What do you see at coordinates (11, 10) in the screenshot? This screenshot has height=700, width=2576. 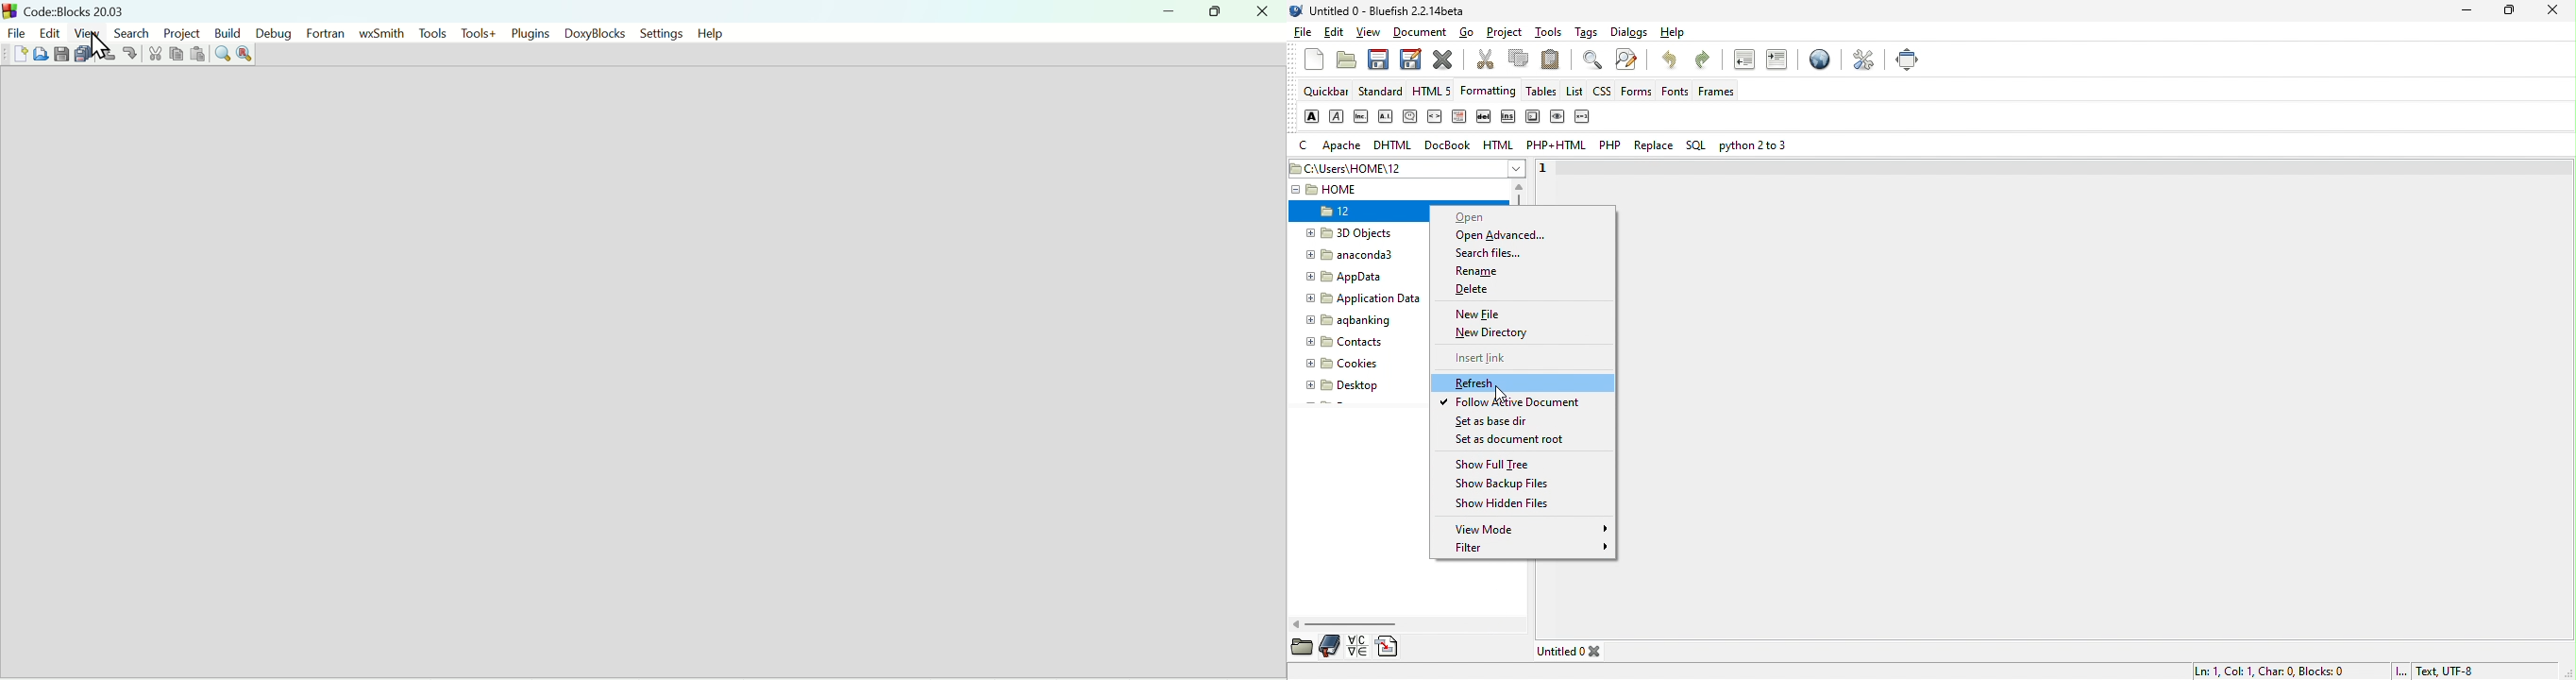 I see `Code Blocks Desktop icon` at bounding box center [11, 10].